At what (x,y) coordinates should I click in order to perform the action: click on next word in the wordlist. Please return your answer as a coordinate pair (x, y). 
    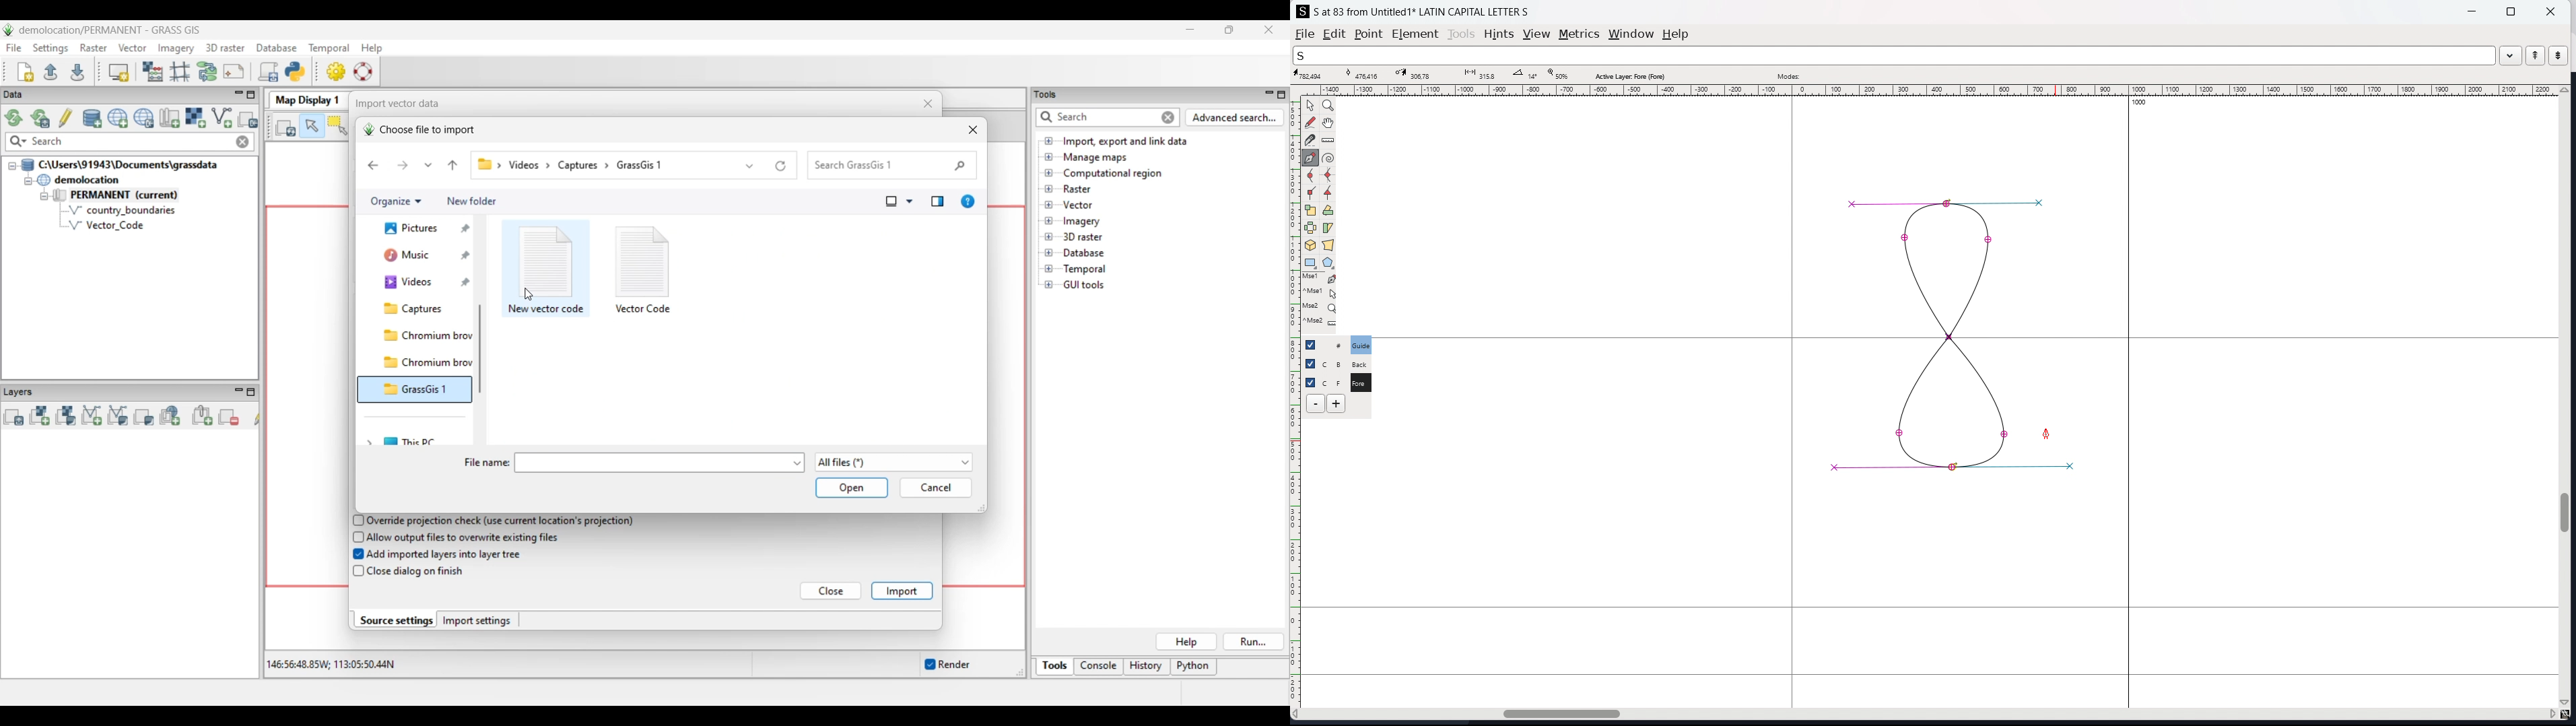
    Looking at the image, I should click on (2558, 55).